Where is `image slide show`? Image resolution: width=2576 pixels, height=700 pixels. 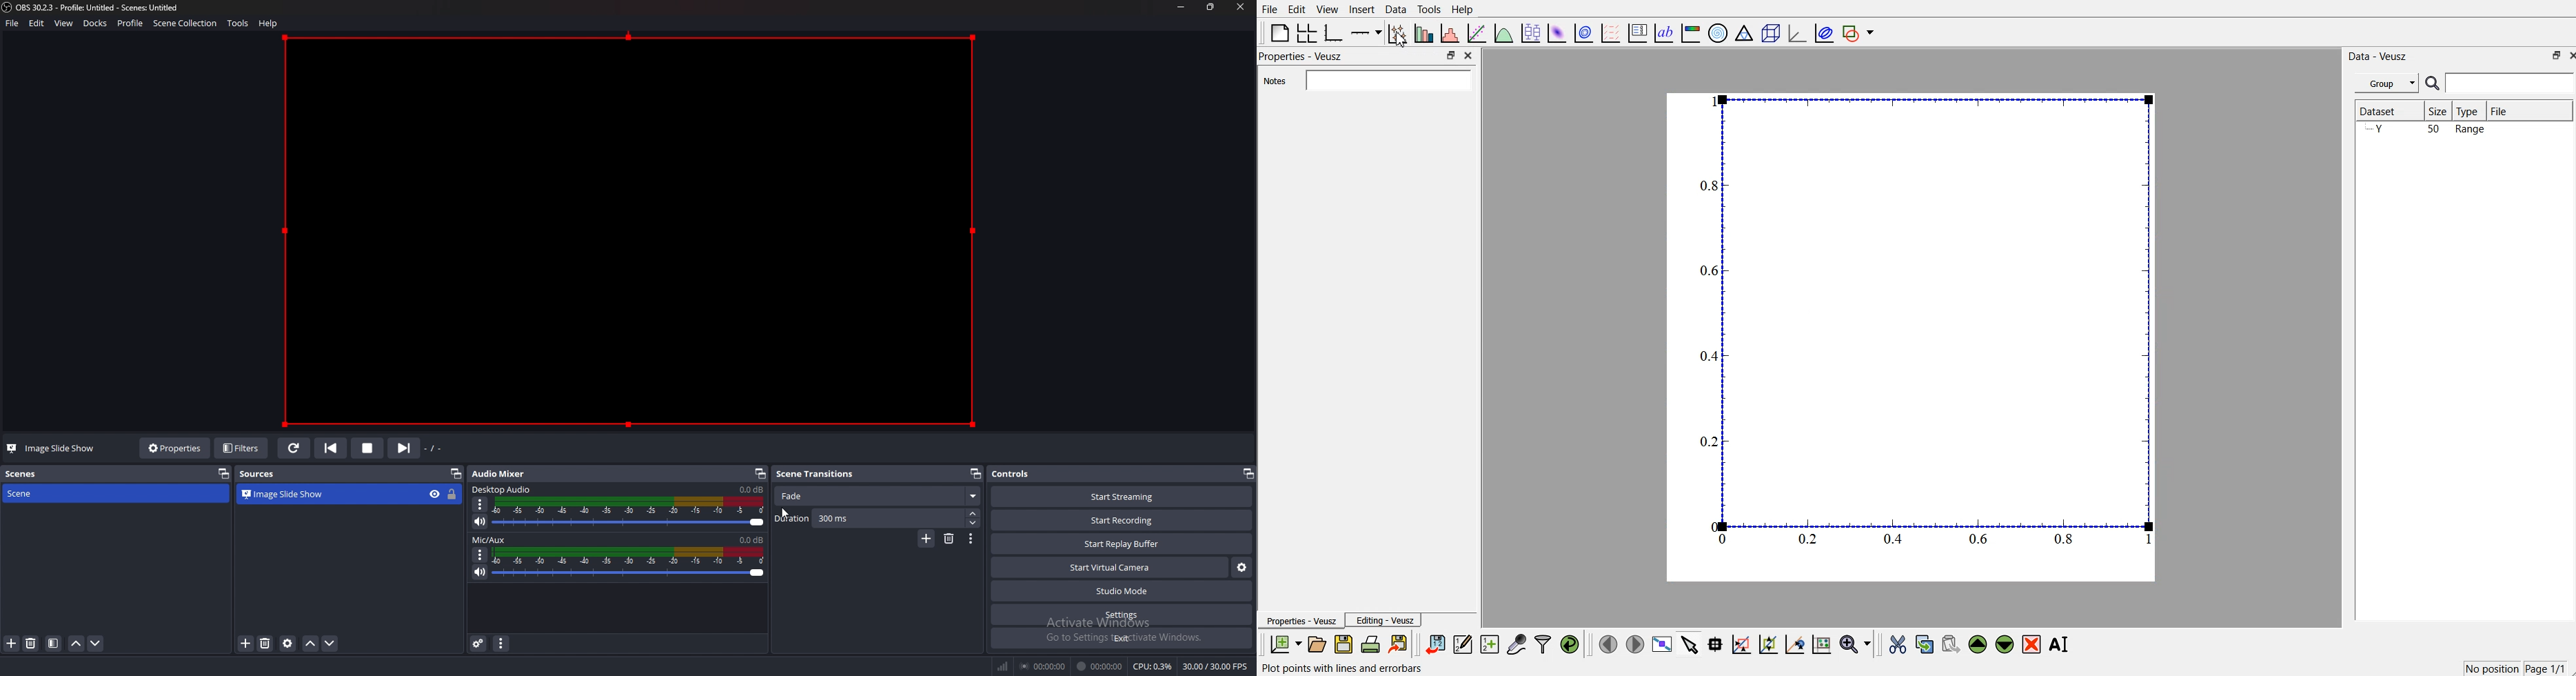 image slide show is located at coordinates (294, 493).